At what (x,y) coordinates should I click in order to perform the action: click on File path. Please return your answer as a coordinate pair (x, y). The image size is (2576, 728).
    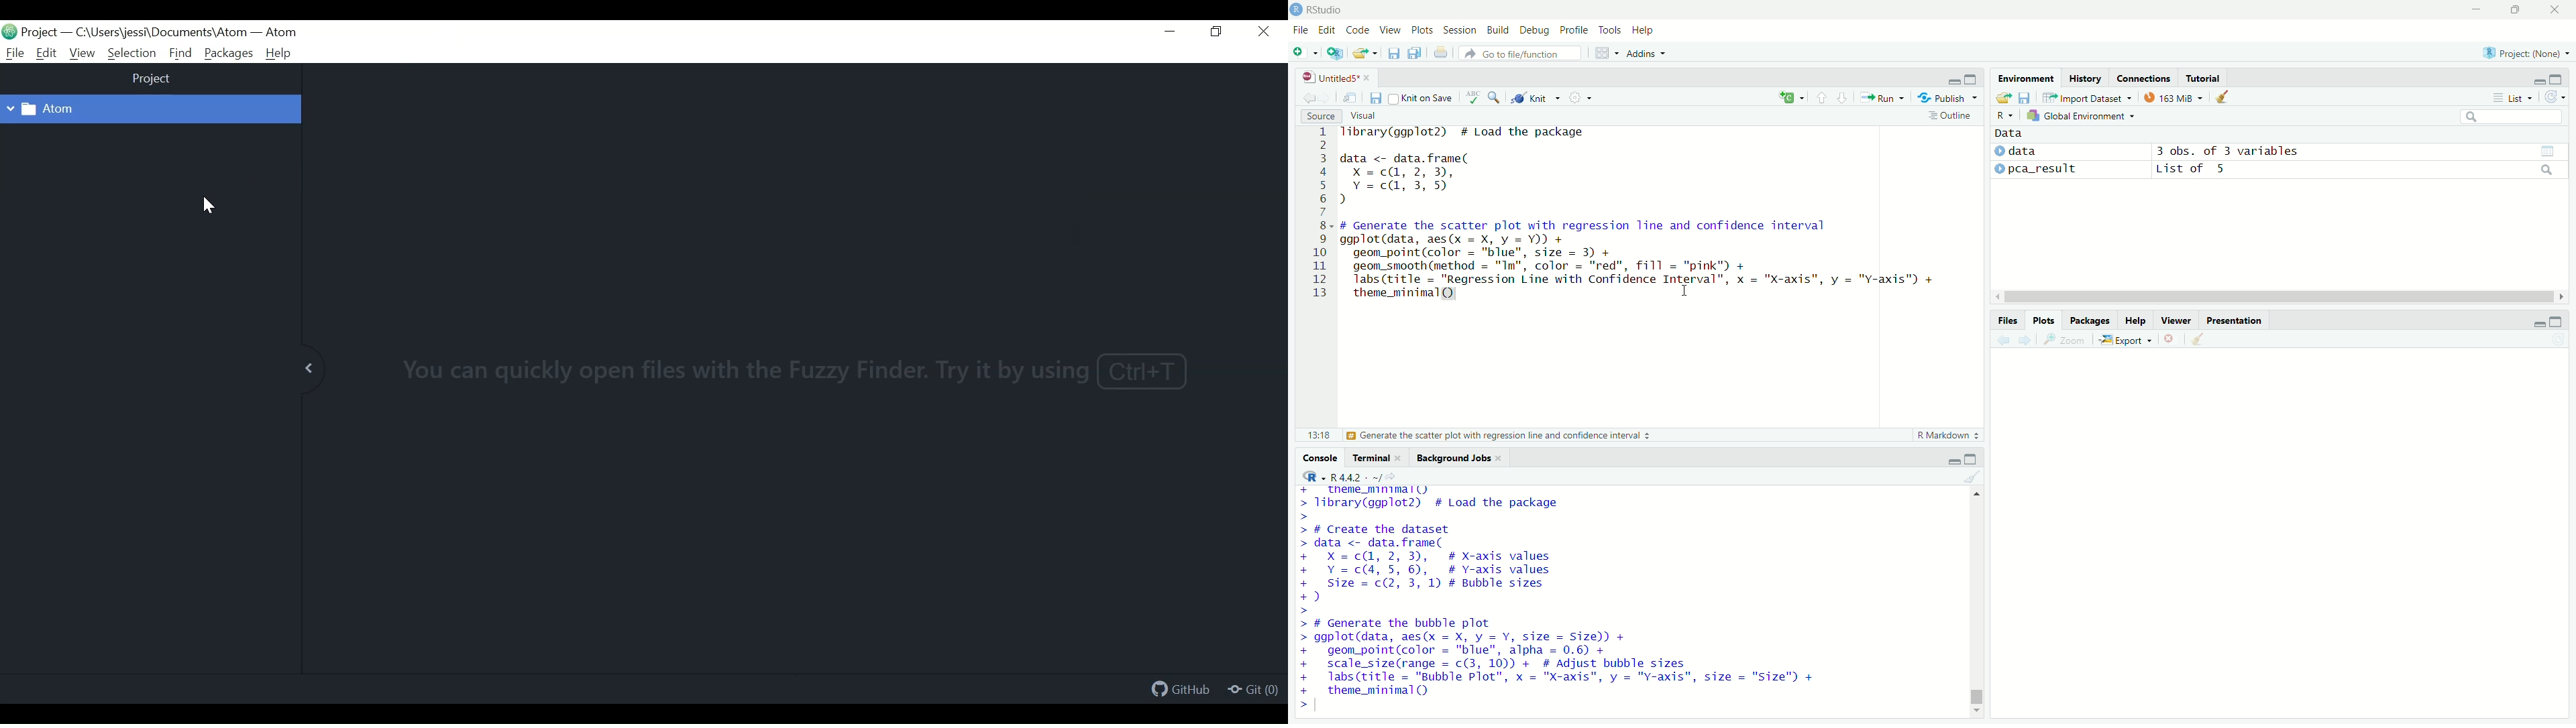
    Looking at the image, I should click on (158, 33).